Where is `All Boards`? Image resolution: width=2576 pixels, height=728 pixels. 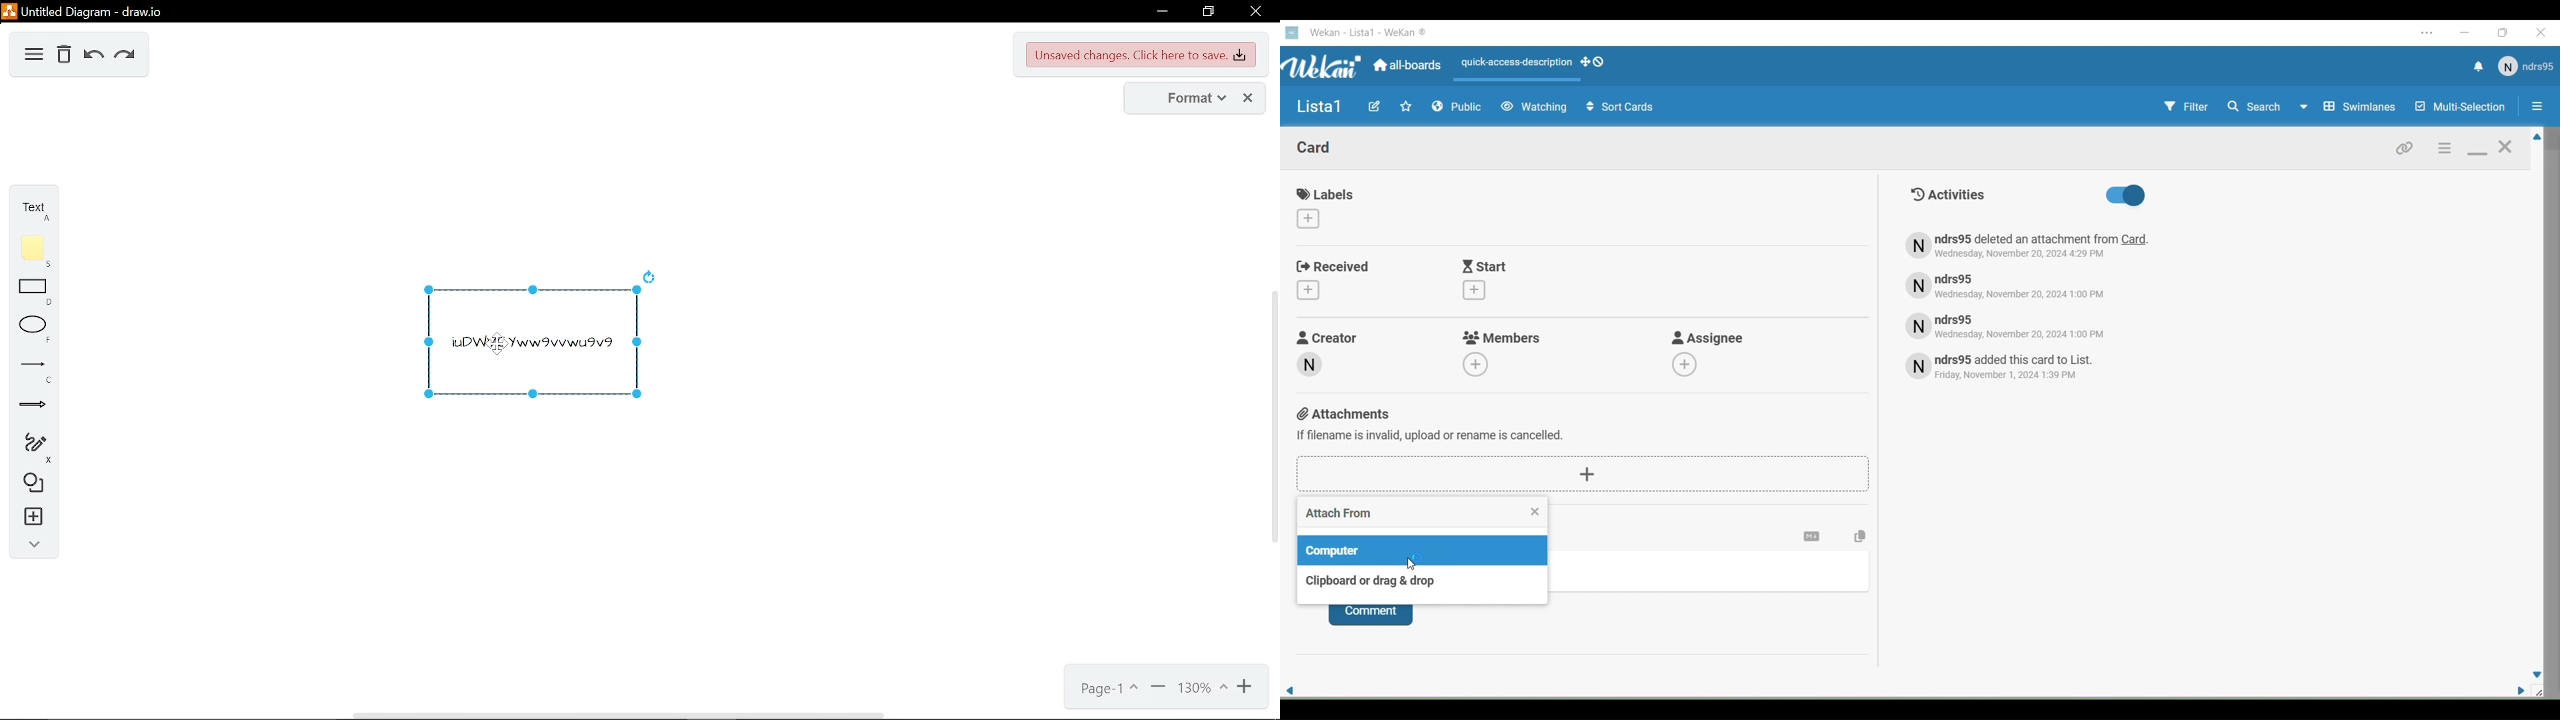
All Boards is located at coordinates (1408, 65).